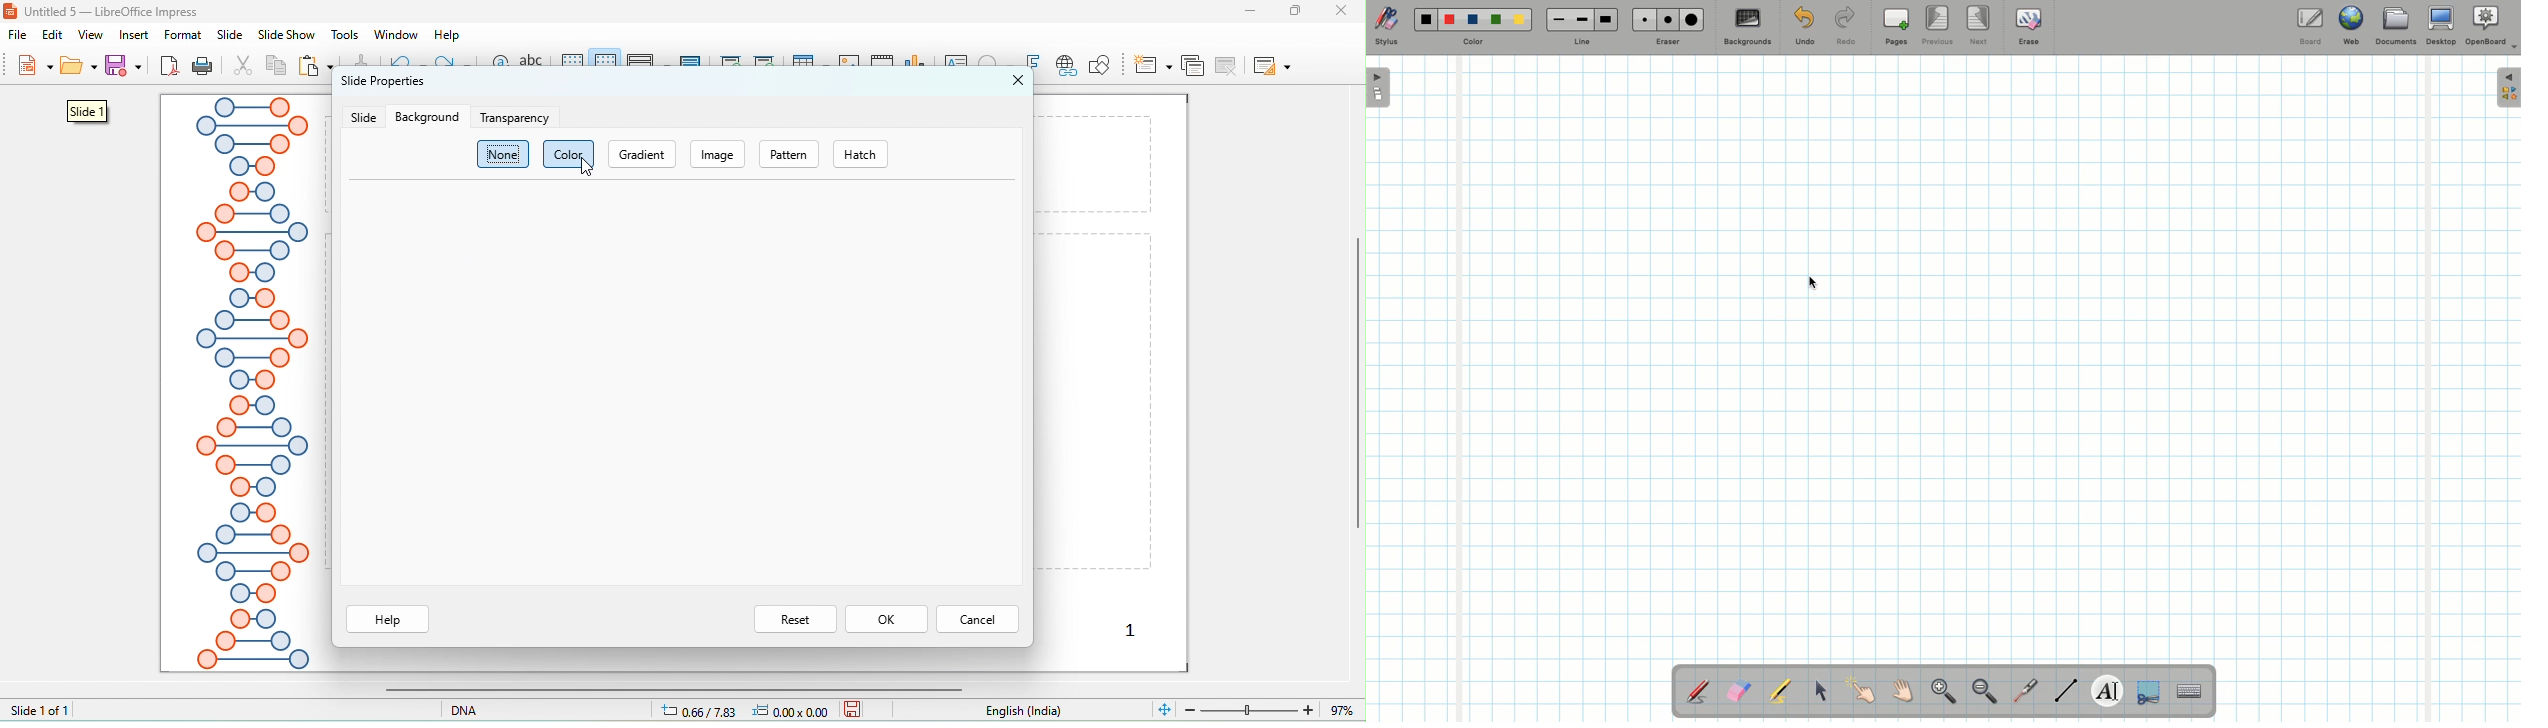  I want to click on transparency, so click(517, 118).